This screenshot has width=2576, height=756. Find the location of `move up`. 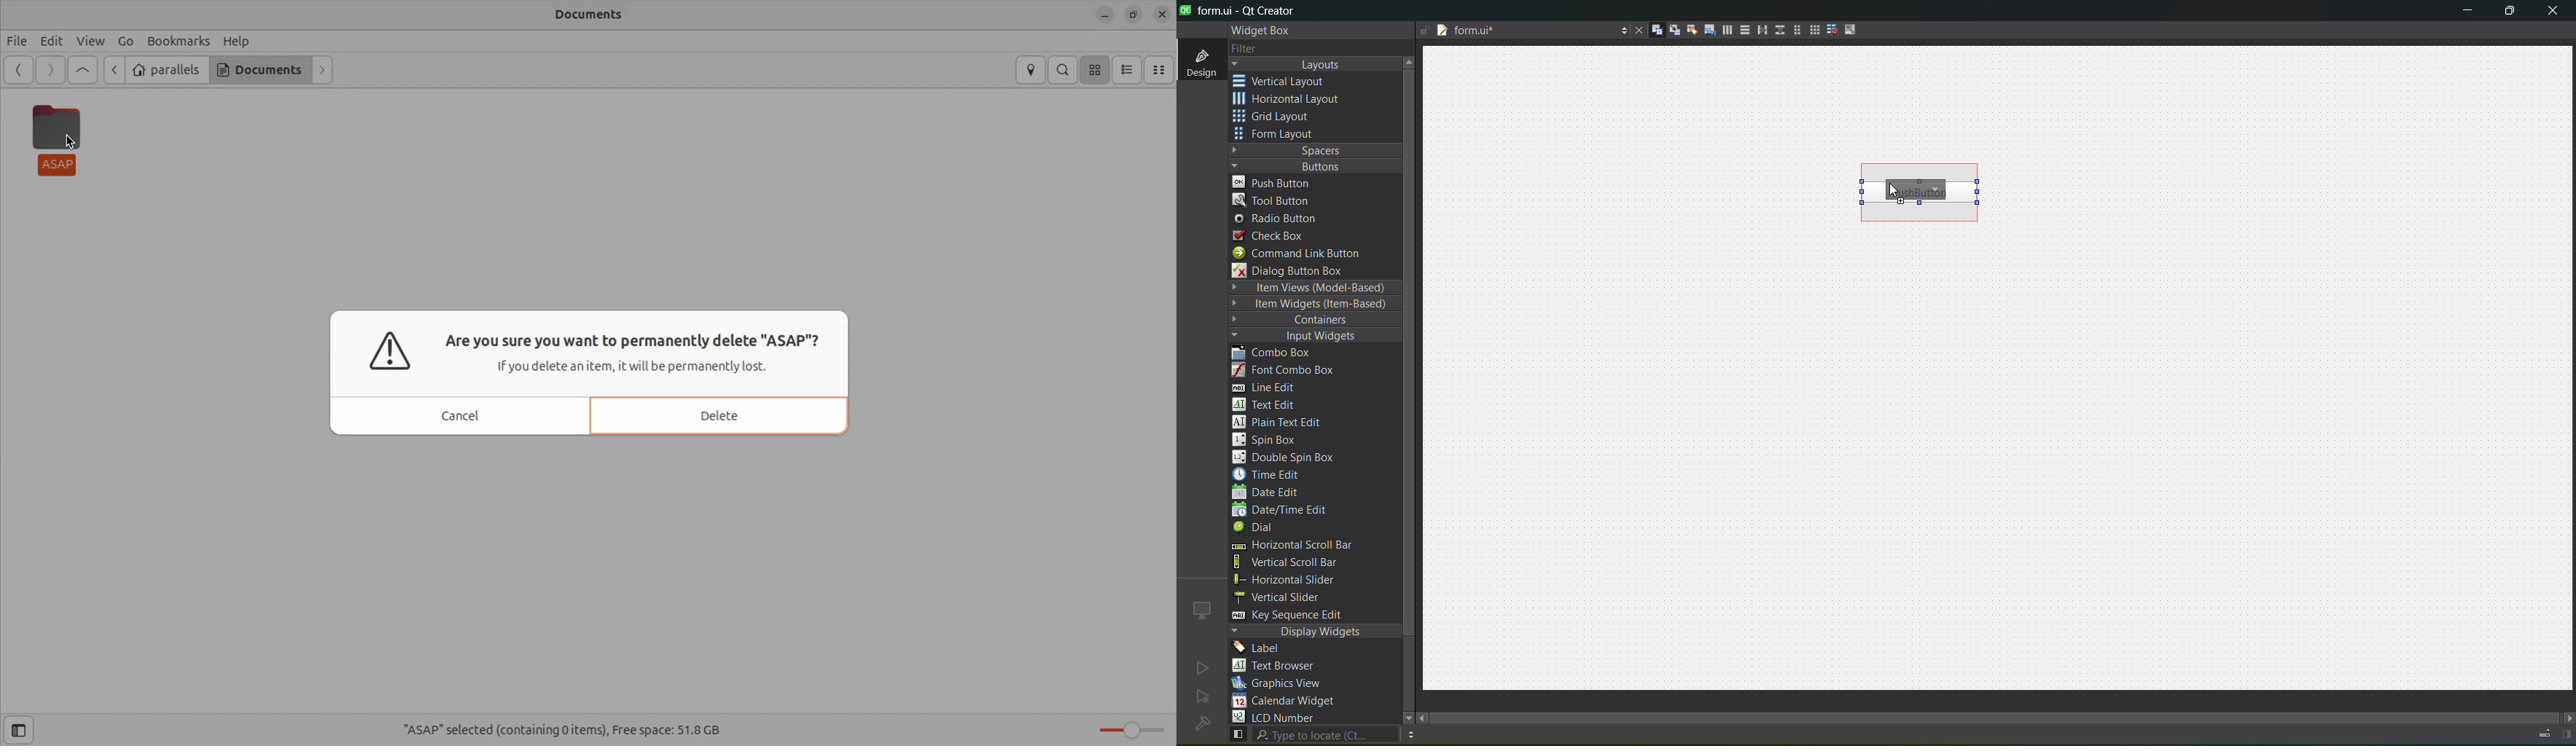

move up is located at coordinates (1411, 60).